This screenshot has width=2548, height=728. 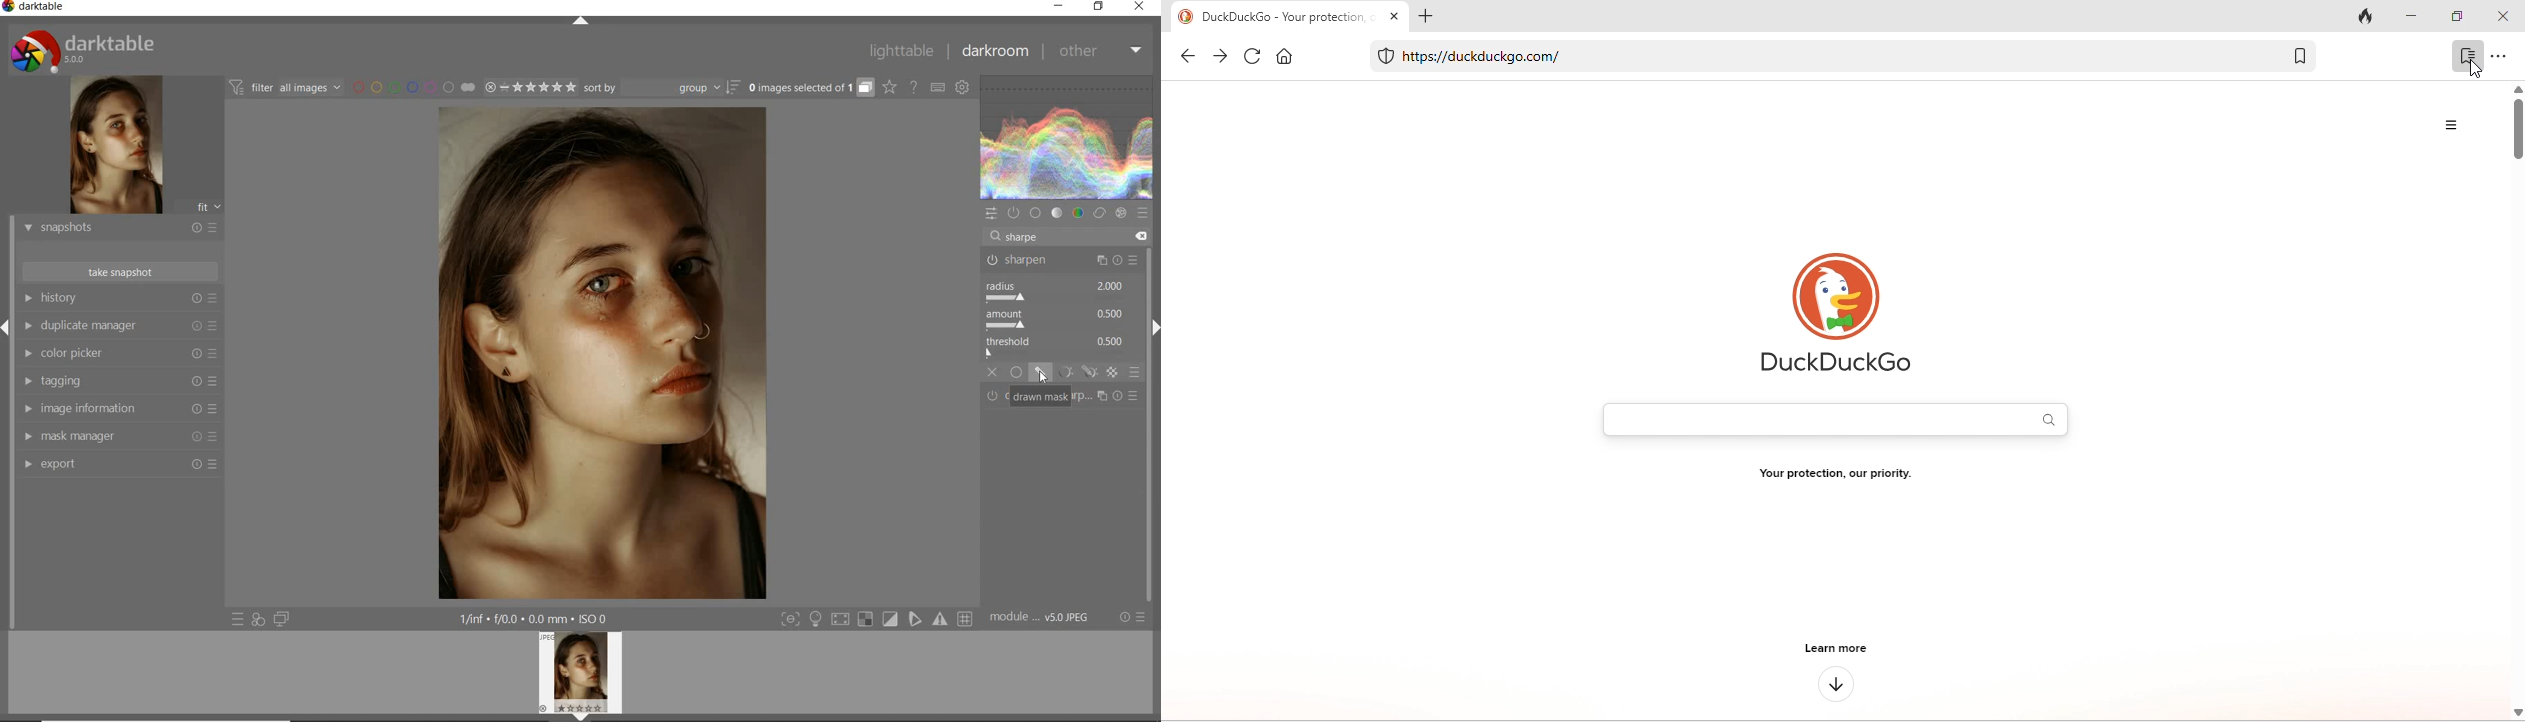 What do you see at coordinates (2298, 58) in the screenshot?
I see `bookmark` at bounding box center [2298, 58].